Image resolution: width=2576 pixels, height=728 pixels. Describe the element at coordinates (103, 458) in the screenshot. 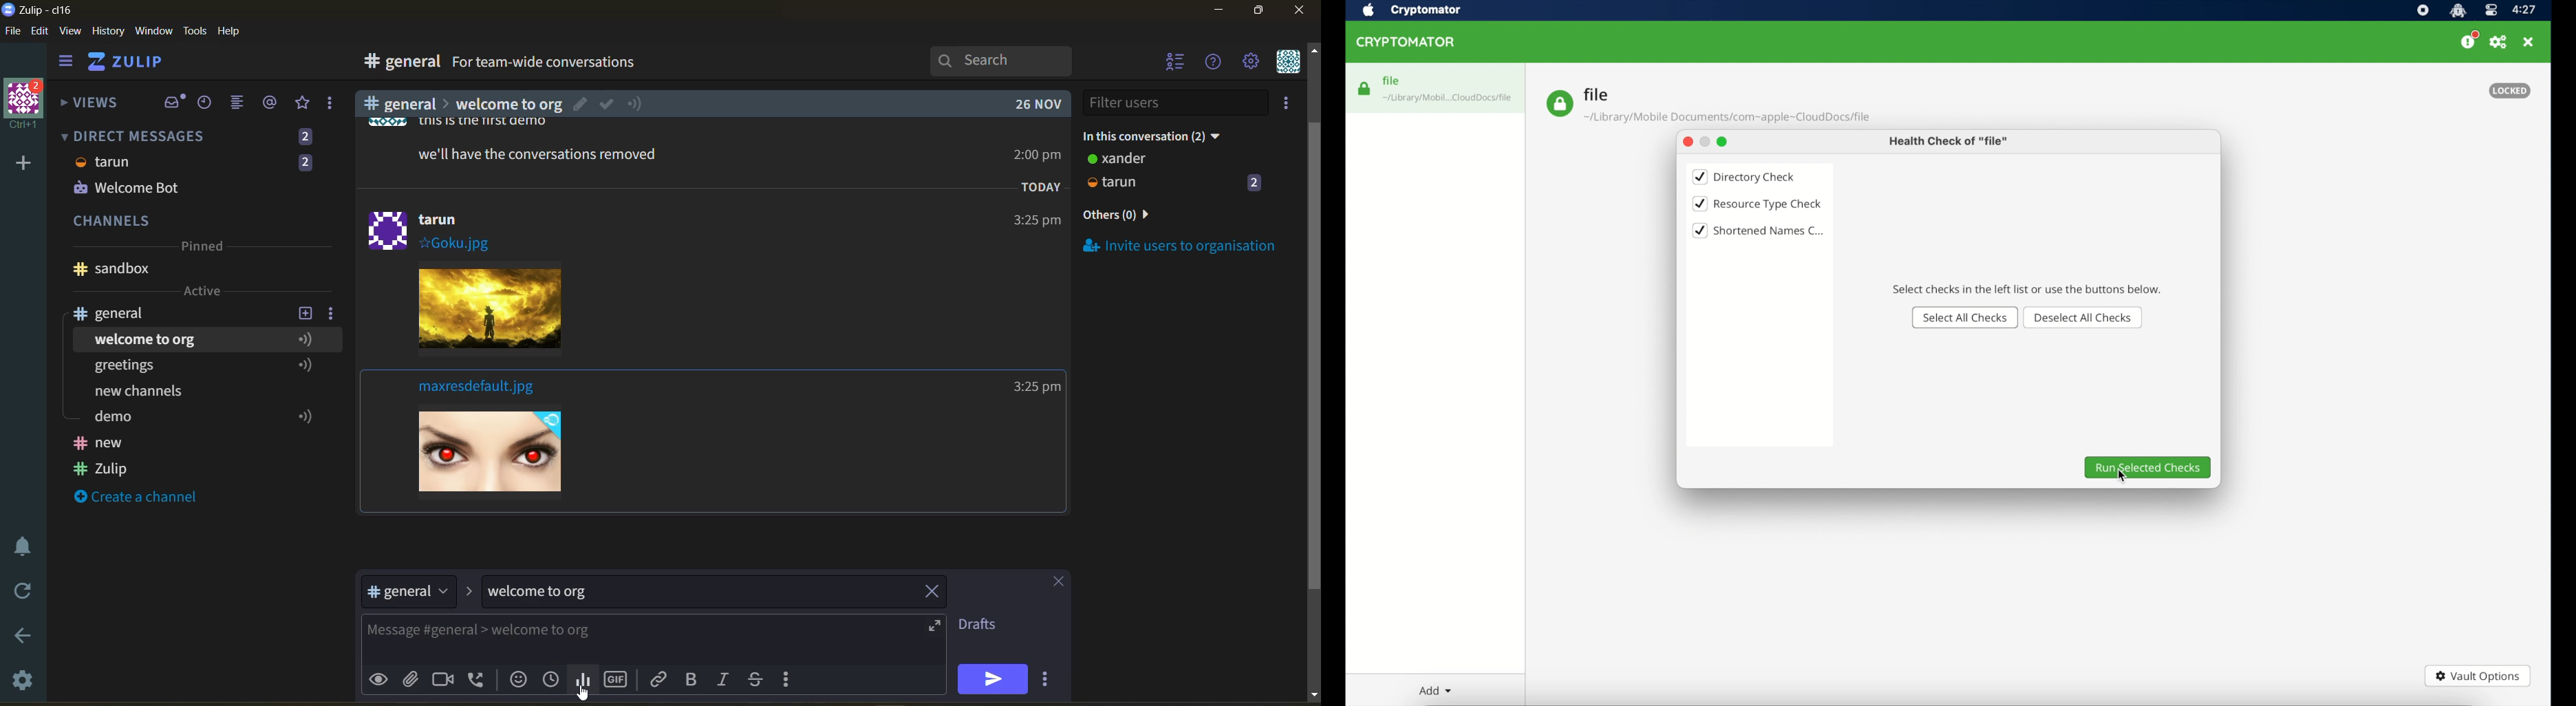

I see `Channel names` at that location.